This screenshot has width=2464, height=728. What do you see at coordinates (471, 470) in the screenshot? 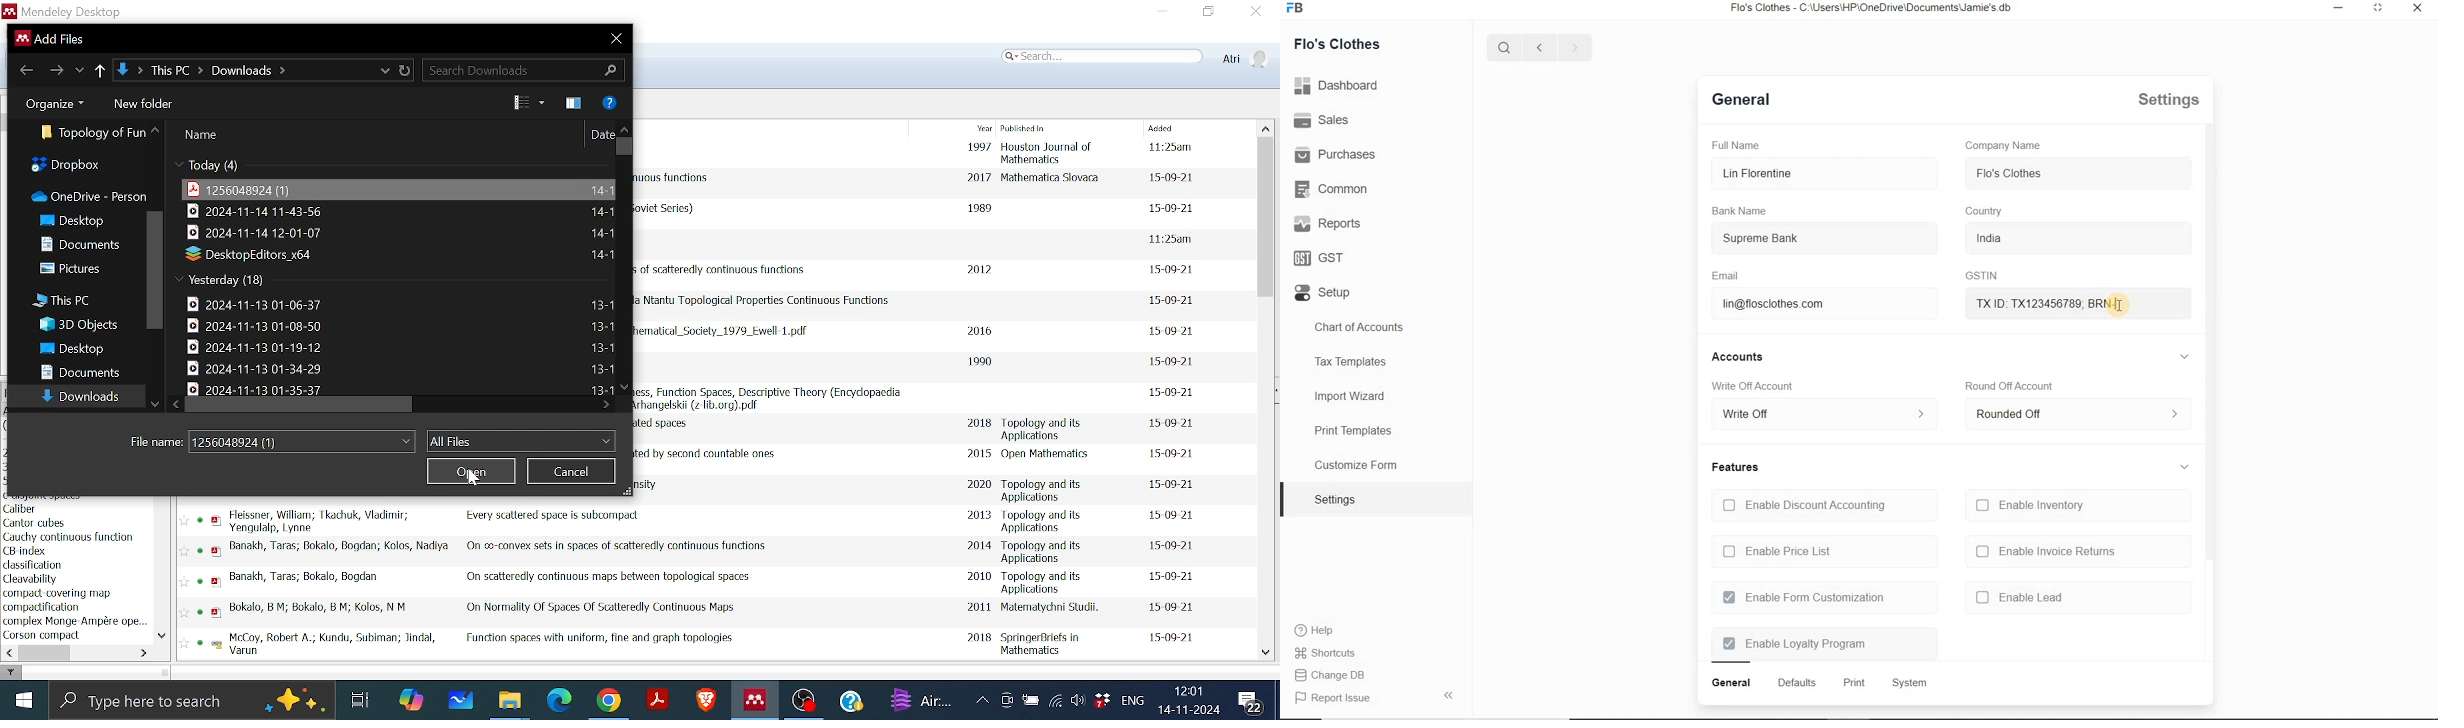
I see `Open` at bounding box center [471, 470].